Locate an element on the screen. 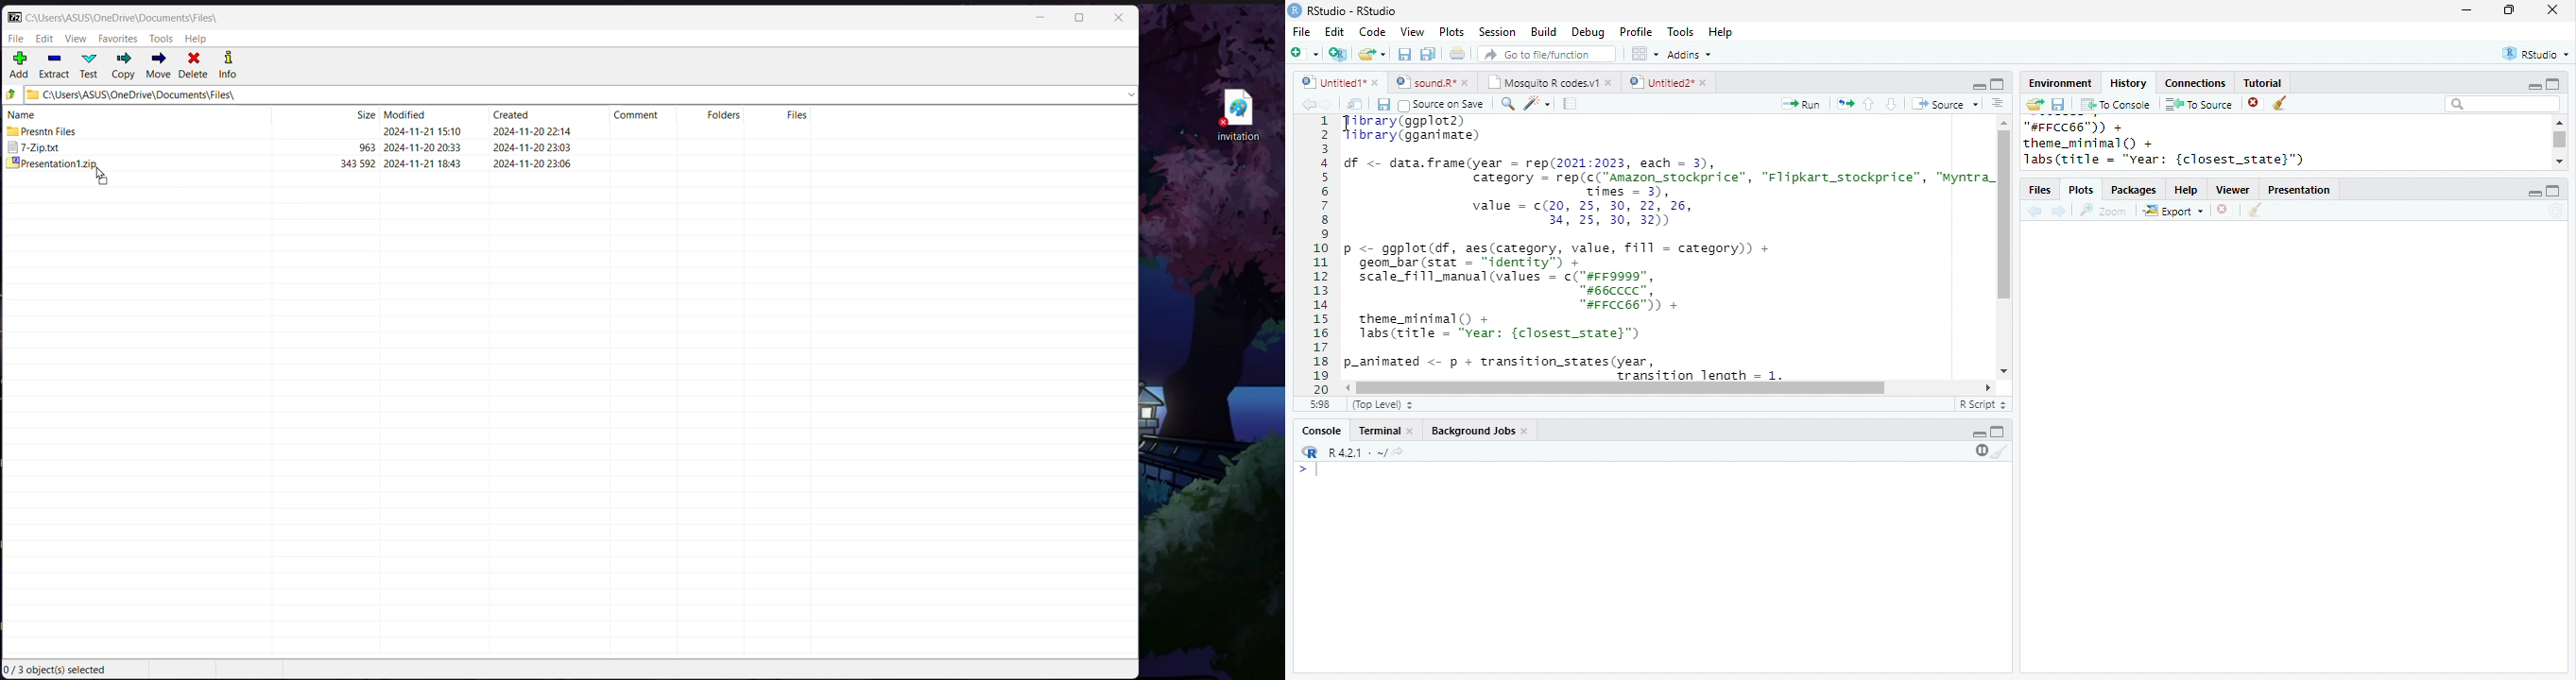 Image resolution: width=2576 pixels, height=700 pixels. Export is located at coordinates (2172, 210).